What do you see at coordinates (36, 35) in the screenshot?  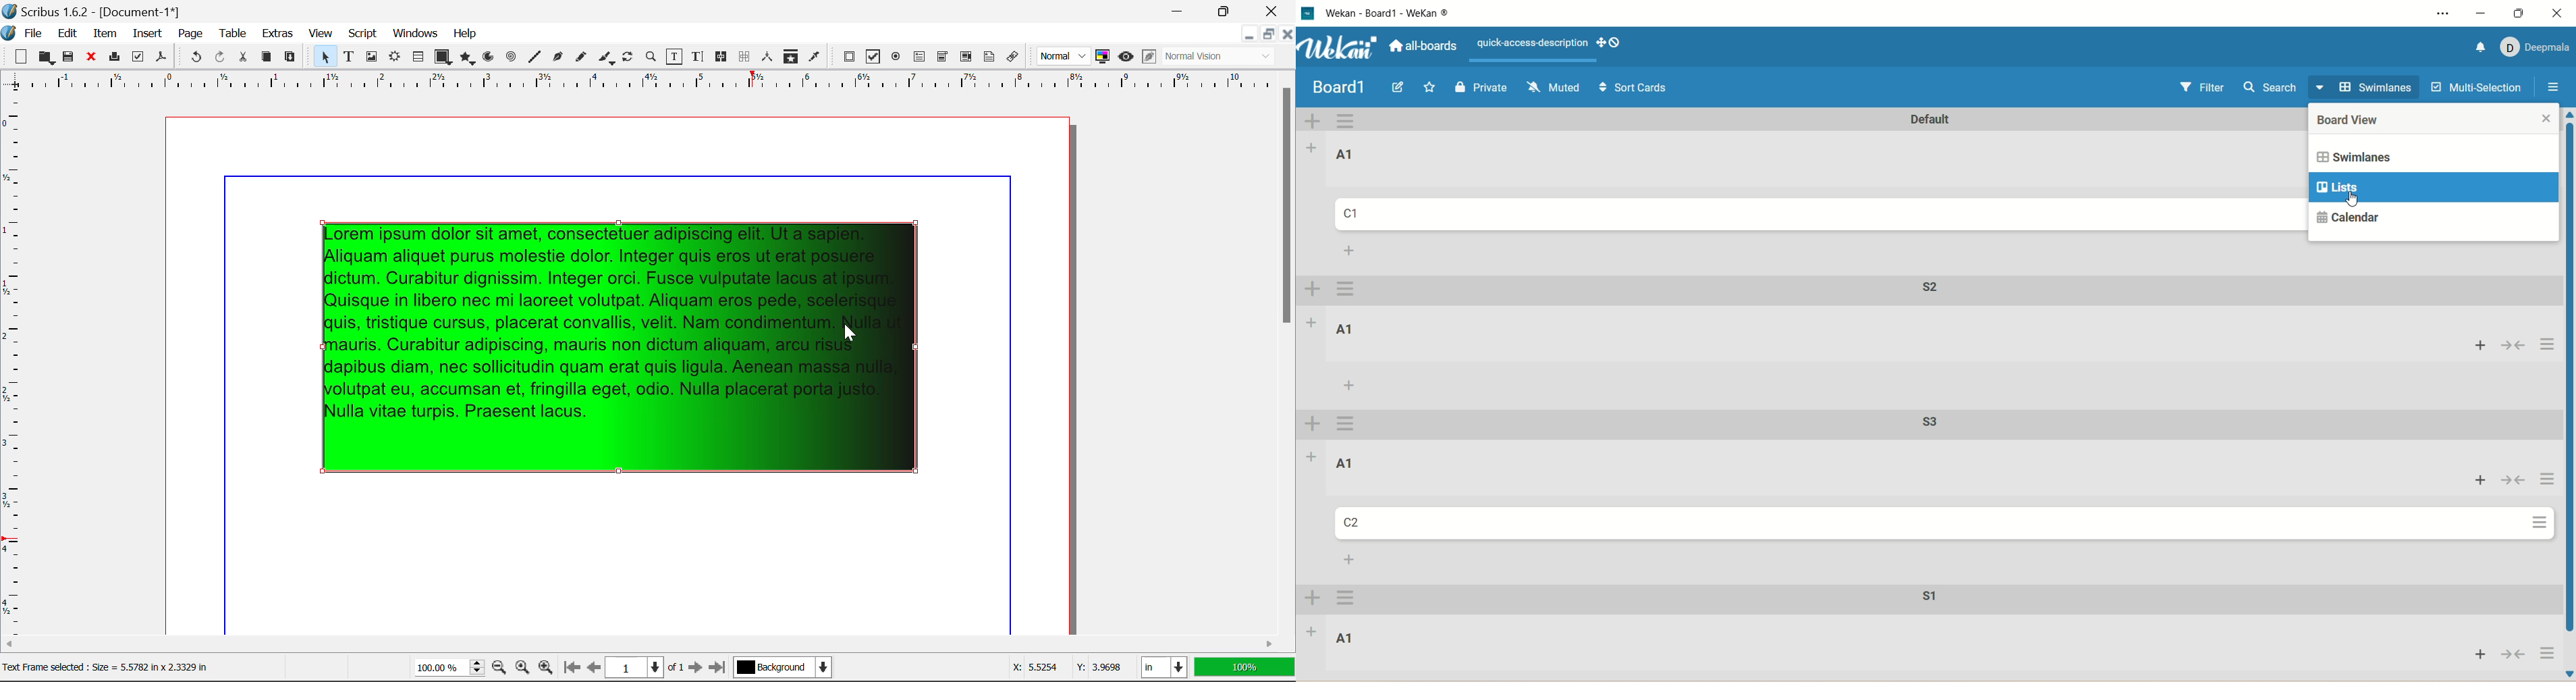 I see `File` at bounding box center [36, 35].